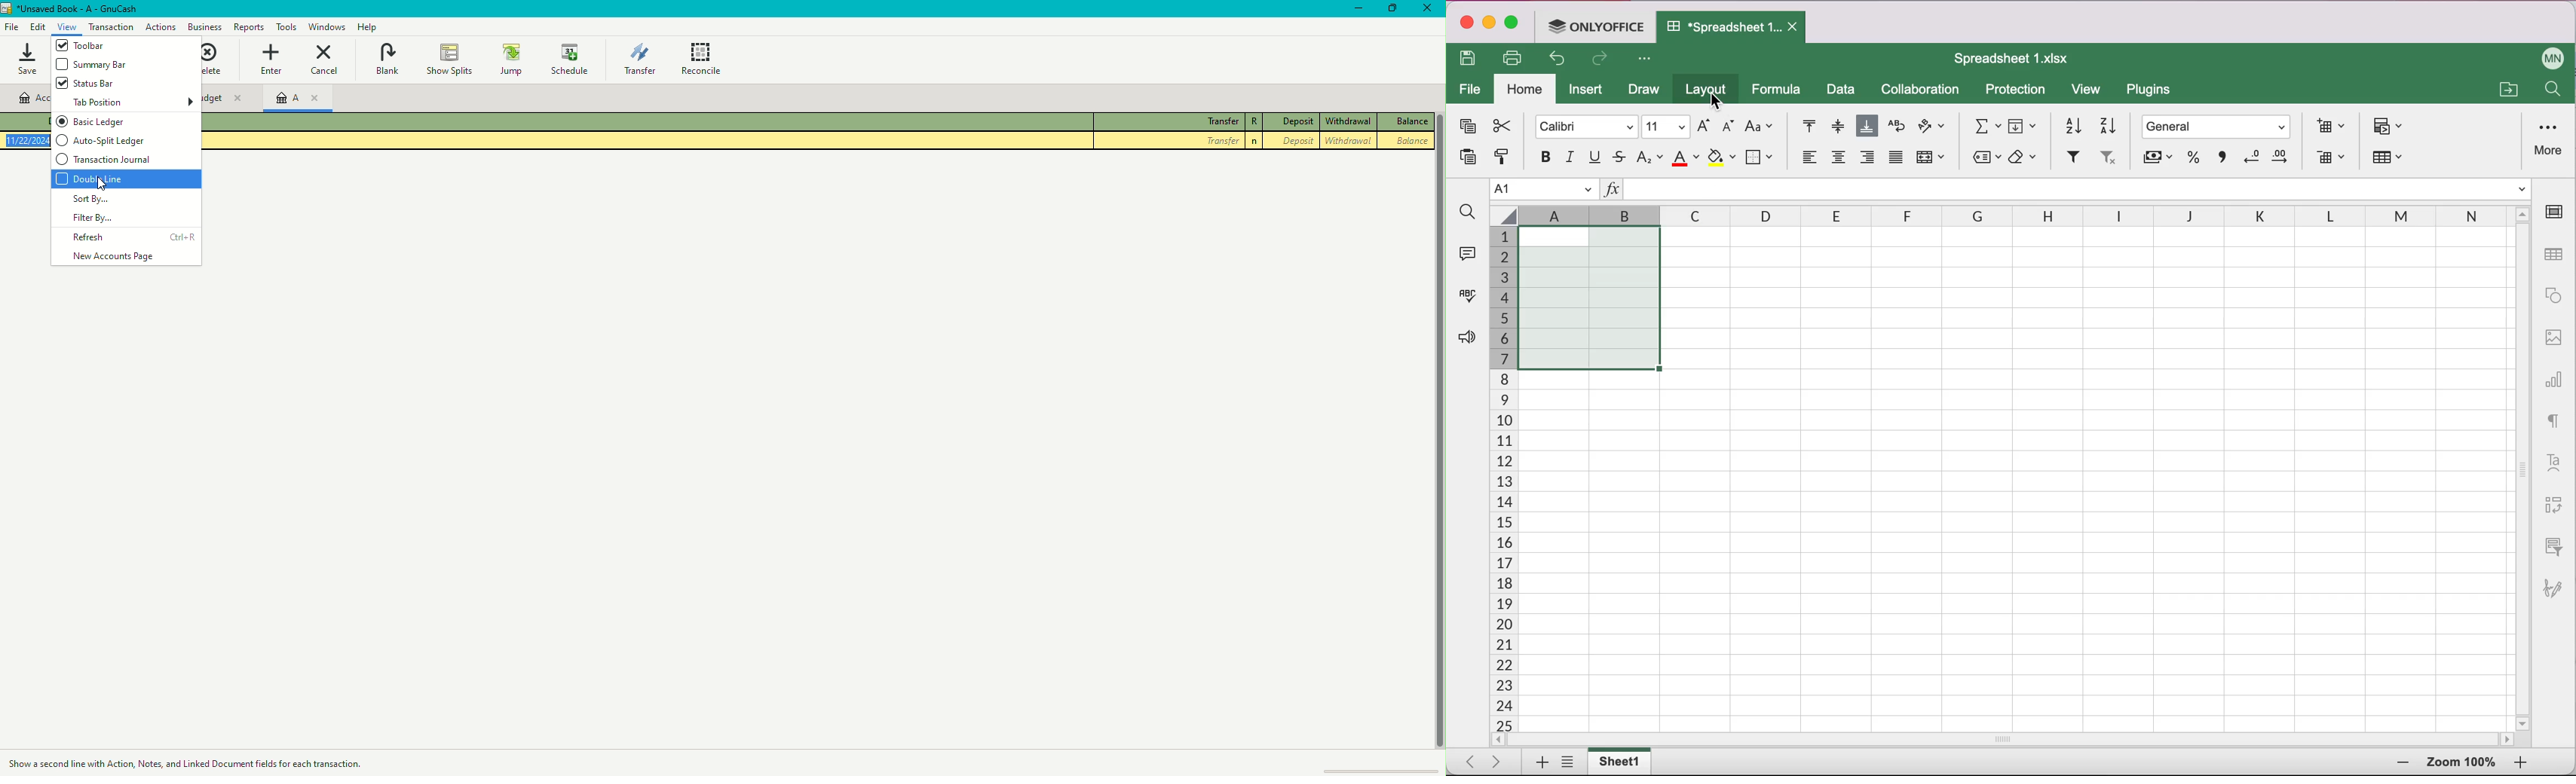  I want to click on cell settings, so click(2558, 212).